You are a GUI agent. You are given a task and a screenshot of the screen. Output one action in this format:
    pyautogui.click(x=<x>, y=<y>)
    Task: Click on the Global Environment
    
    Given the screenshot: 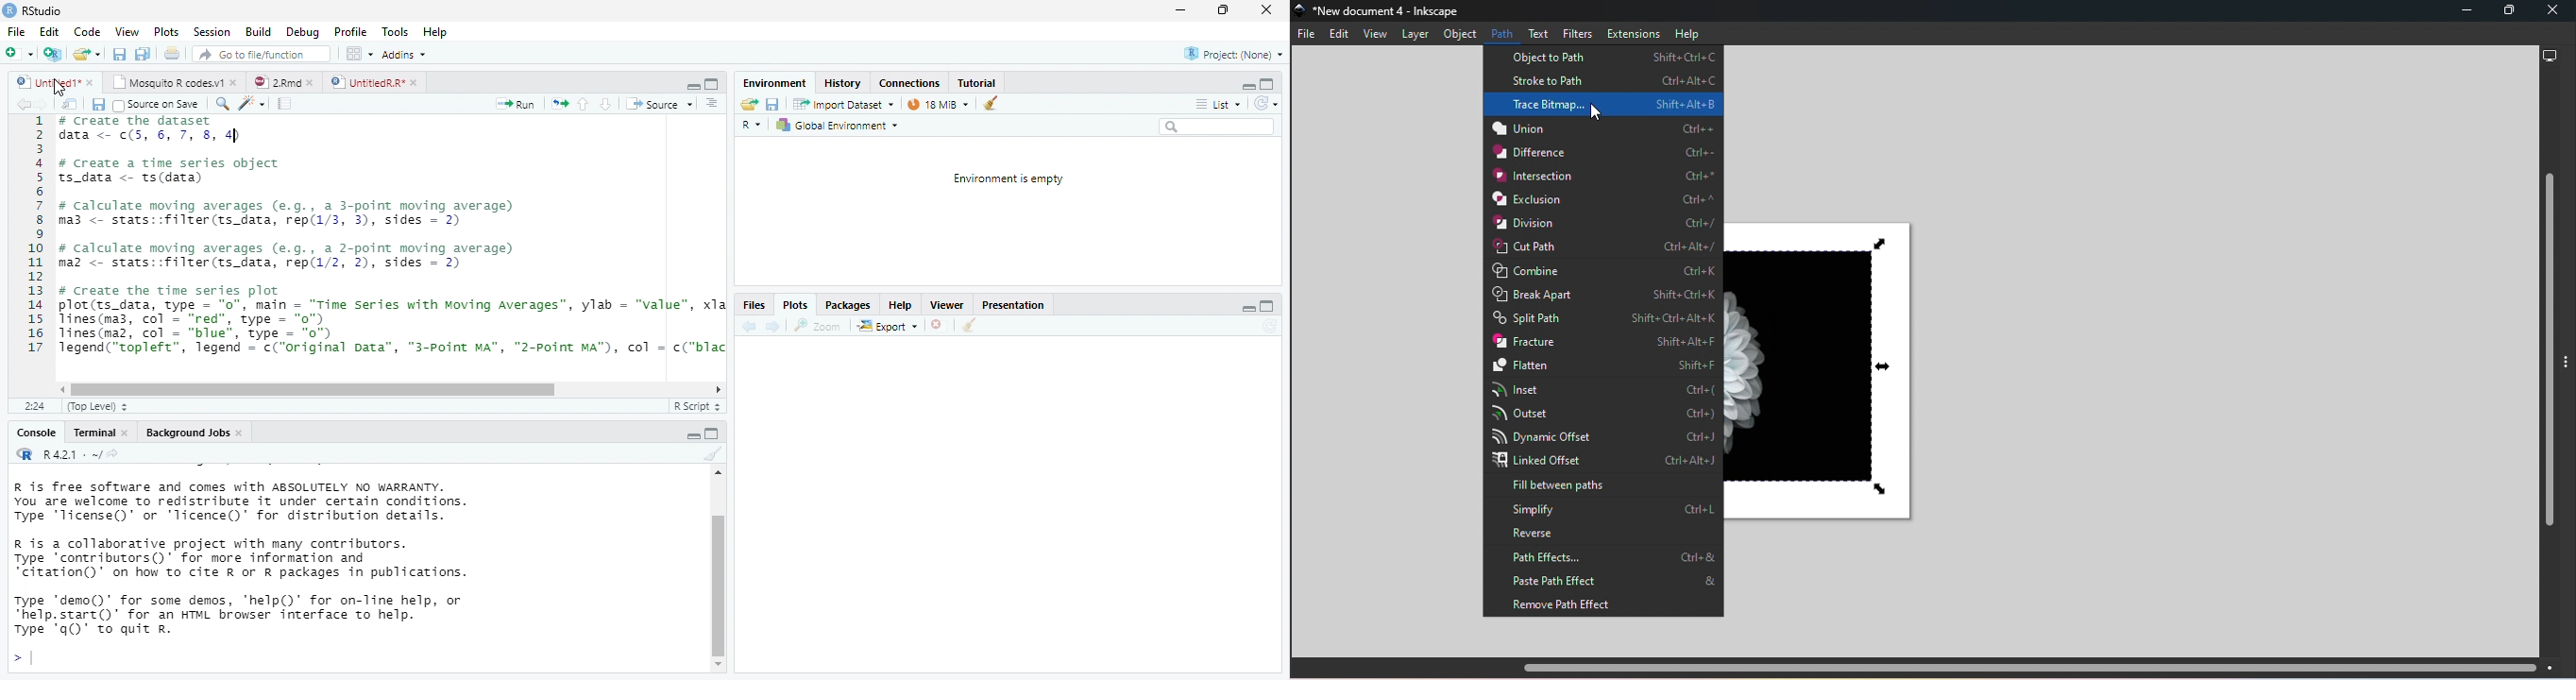 What is the action you would take?
    pyautogui.click(x=837, y=126)
    